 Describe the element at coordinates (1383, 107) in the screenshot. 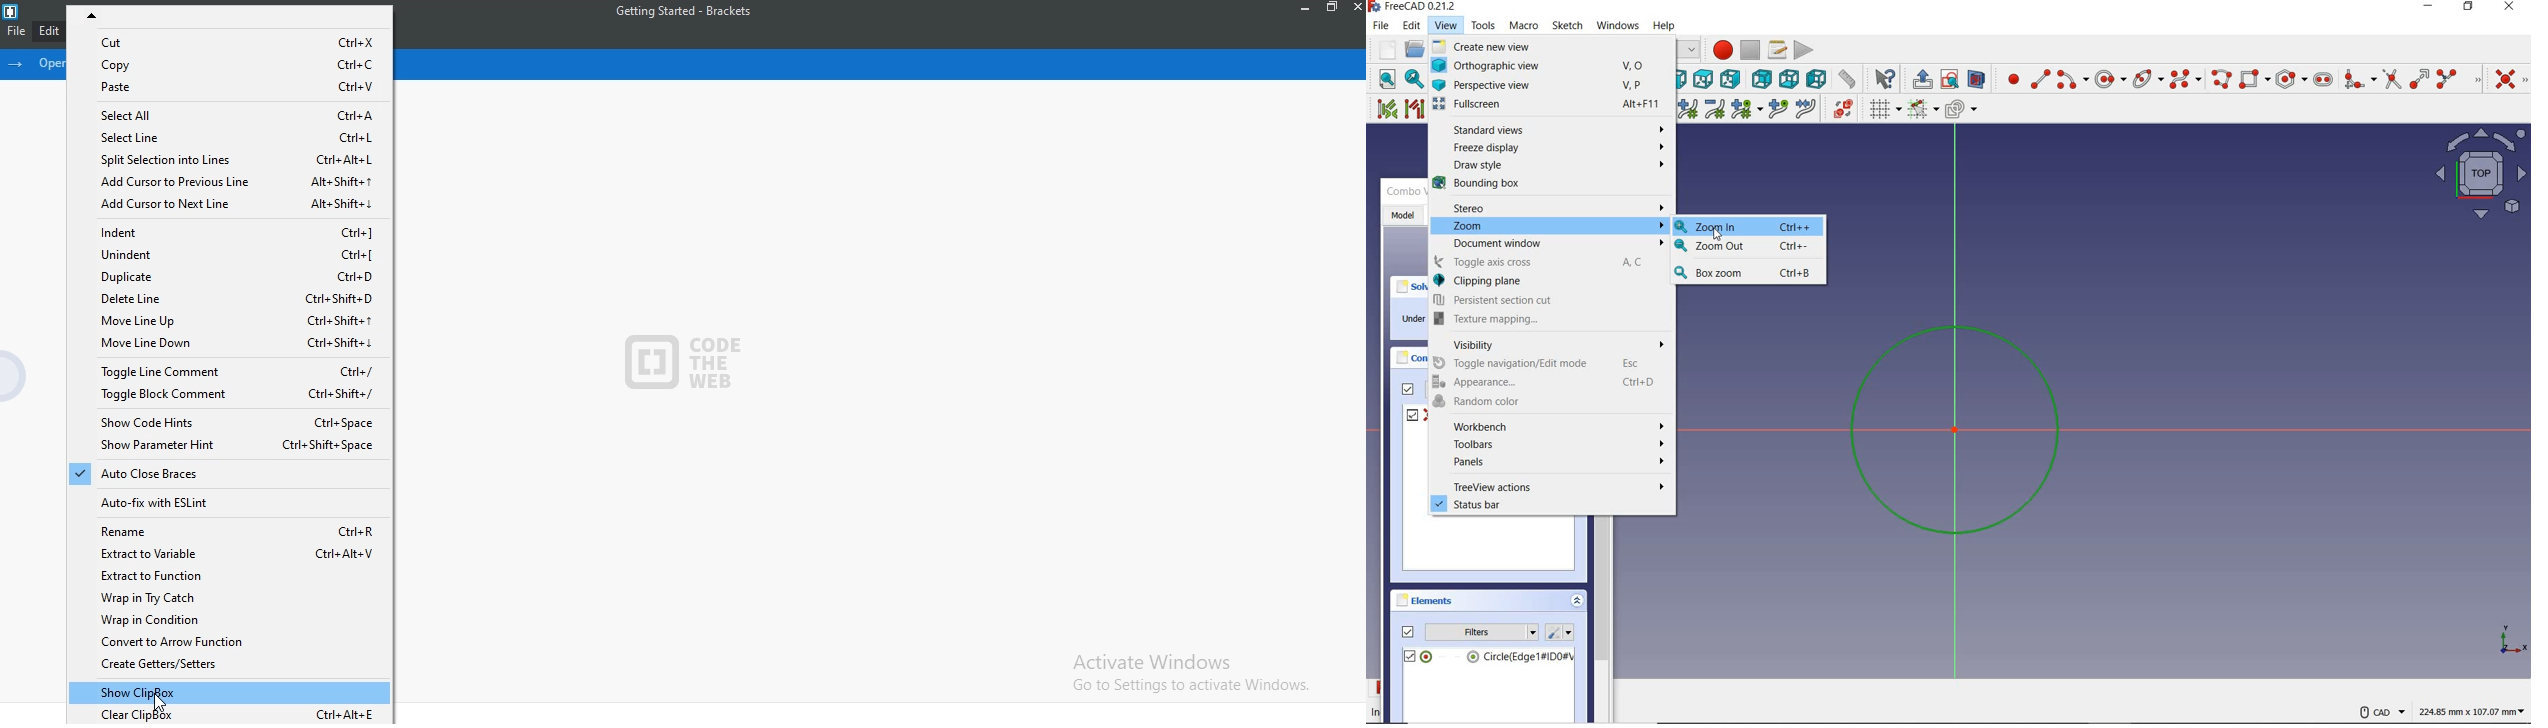

I see `select associated constraints` at that location.